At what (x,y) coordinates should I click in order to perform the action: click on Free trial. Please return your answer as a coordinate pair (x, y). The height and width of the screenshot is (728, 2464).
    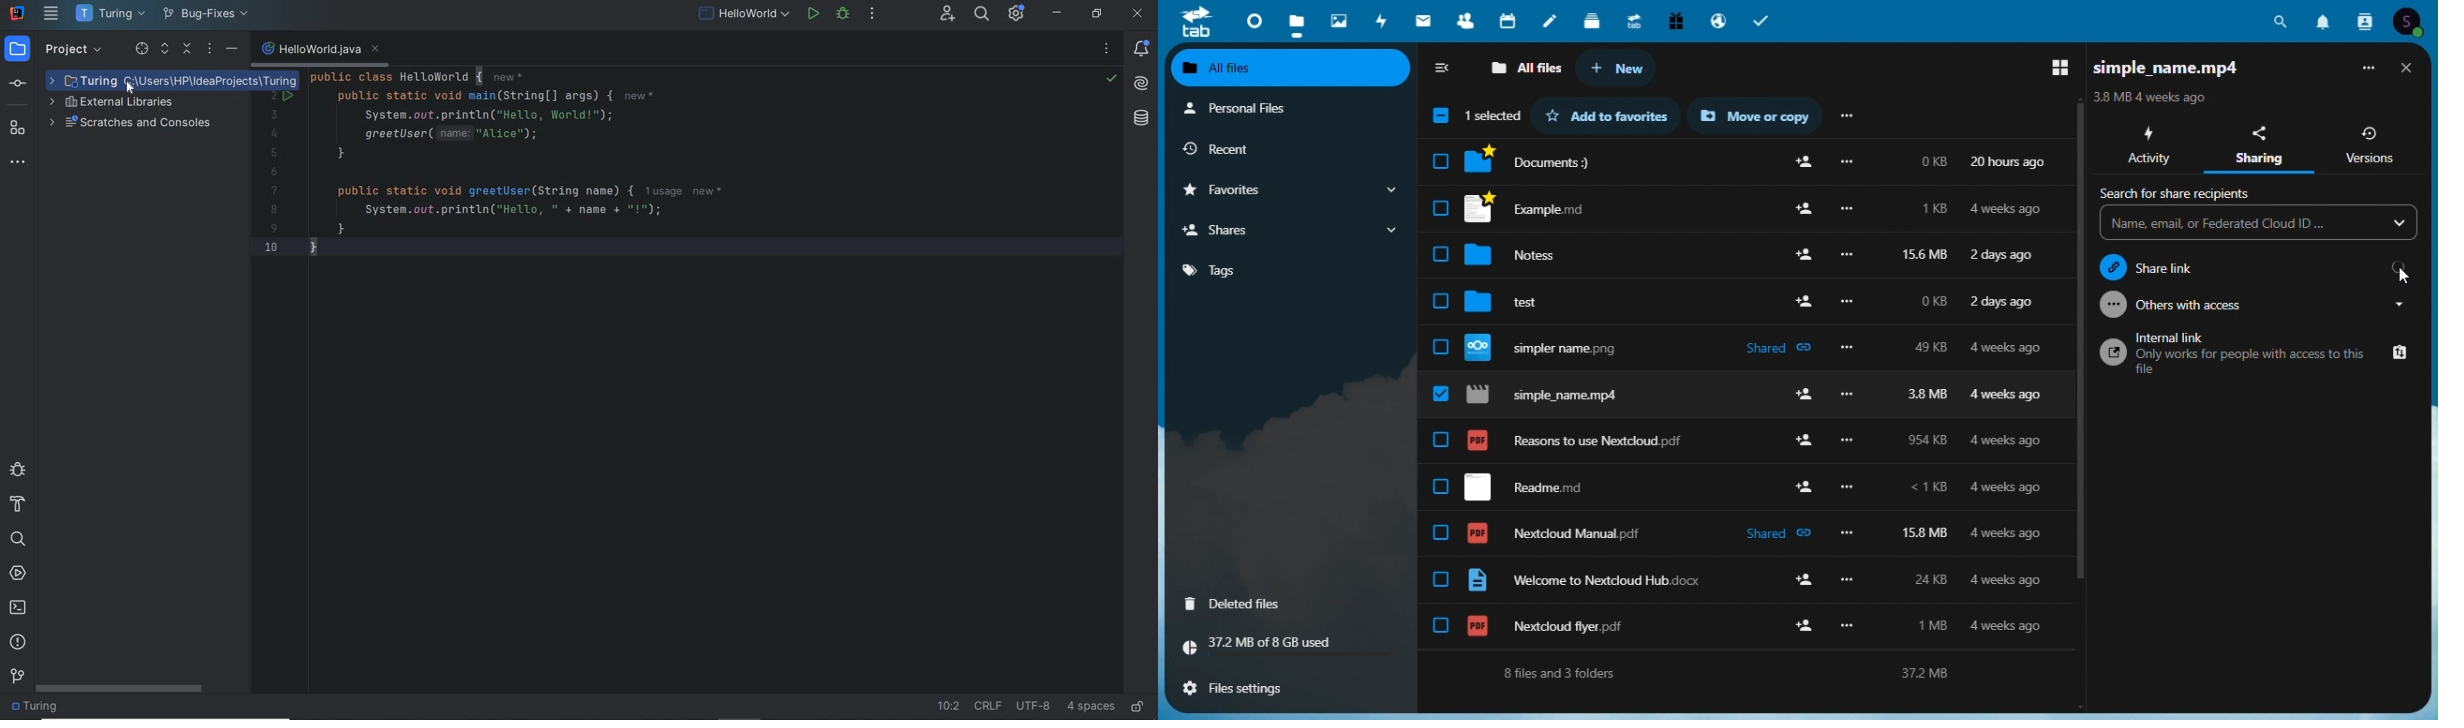
    Looking at the image, I should click on (1674, 20).